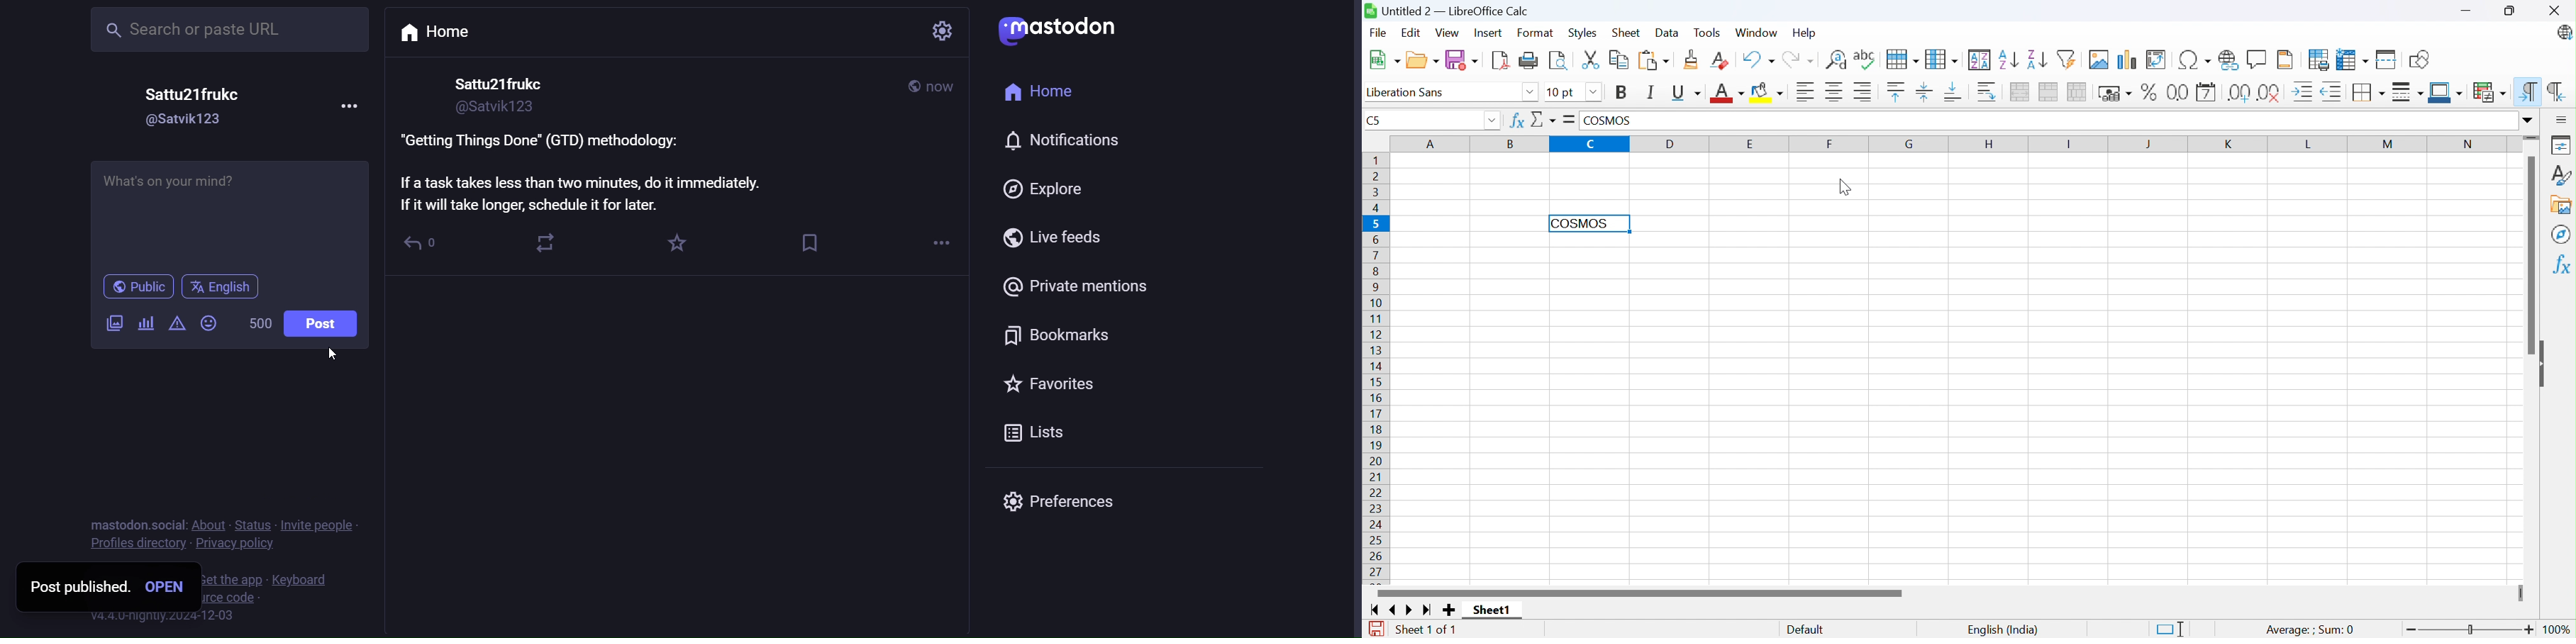 This screenshot has height=644, width=2576. What do you see at coordinates (147, 325) in the screenshot?
I see `poll` at bounding box center [147, 325].